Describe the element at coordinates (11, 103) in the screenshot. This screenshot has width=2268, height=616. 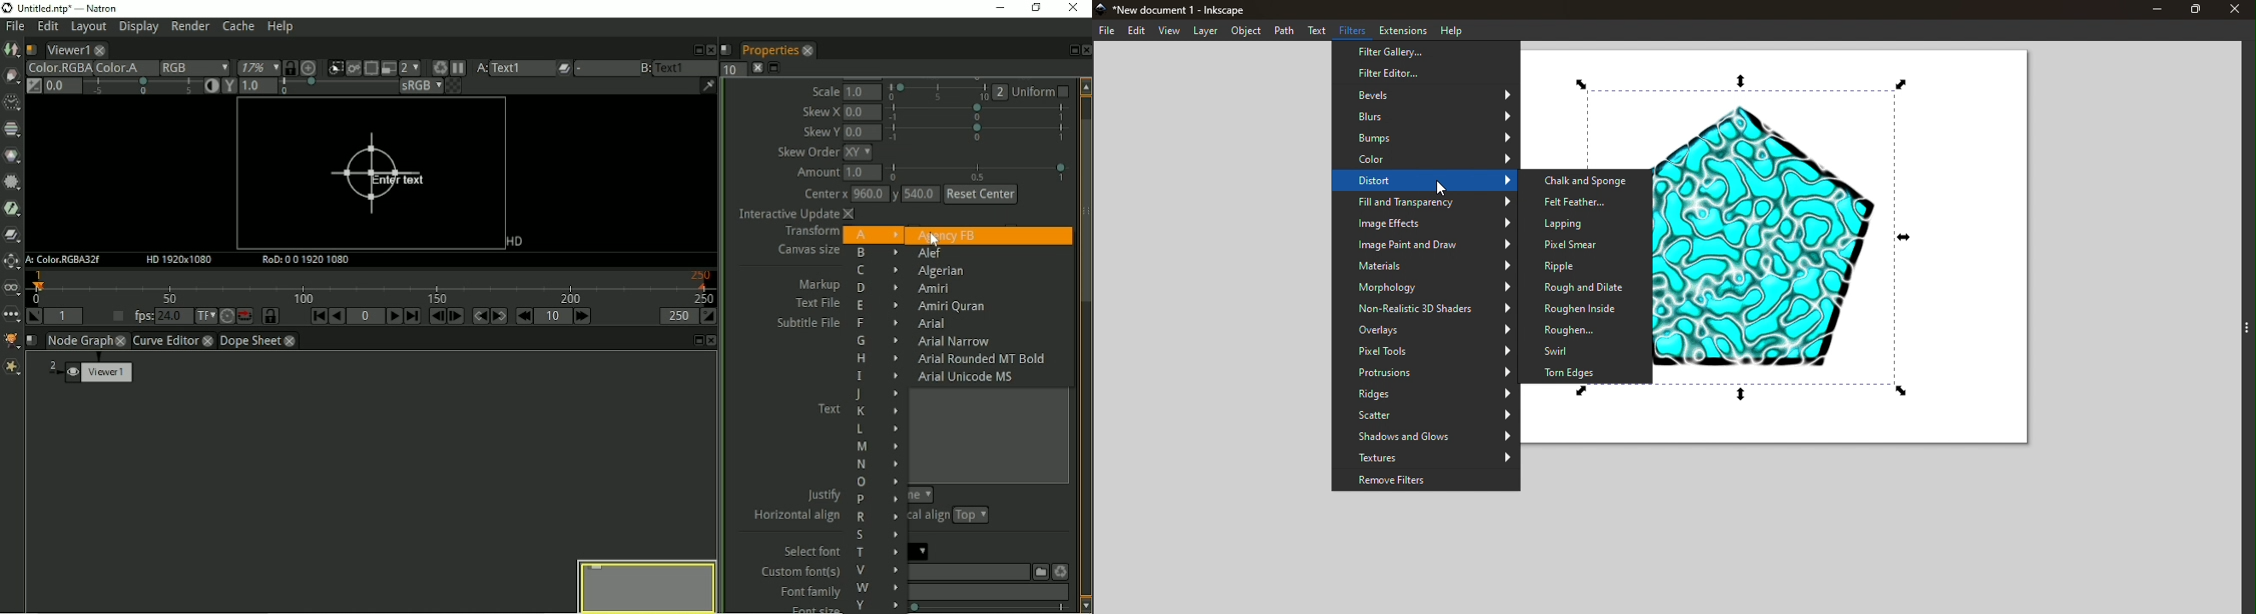
I see `Time` at that location.